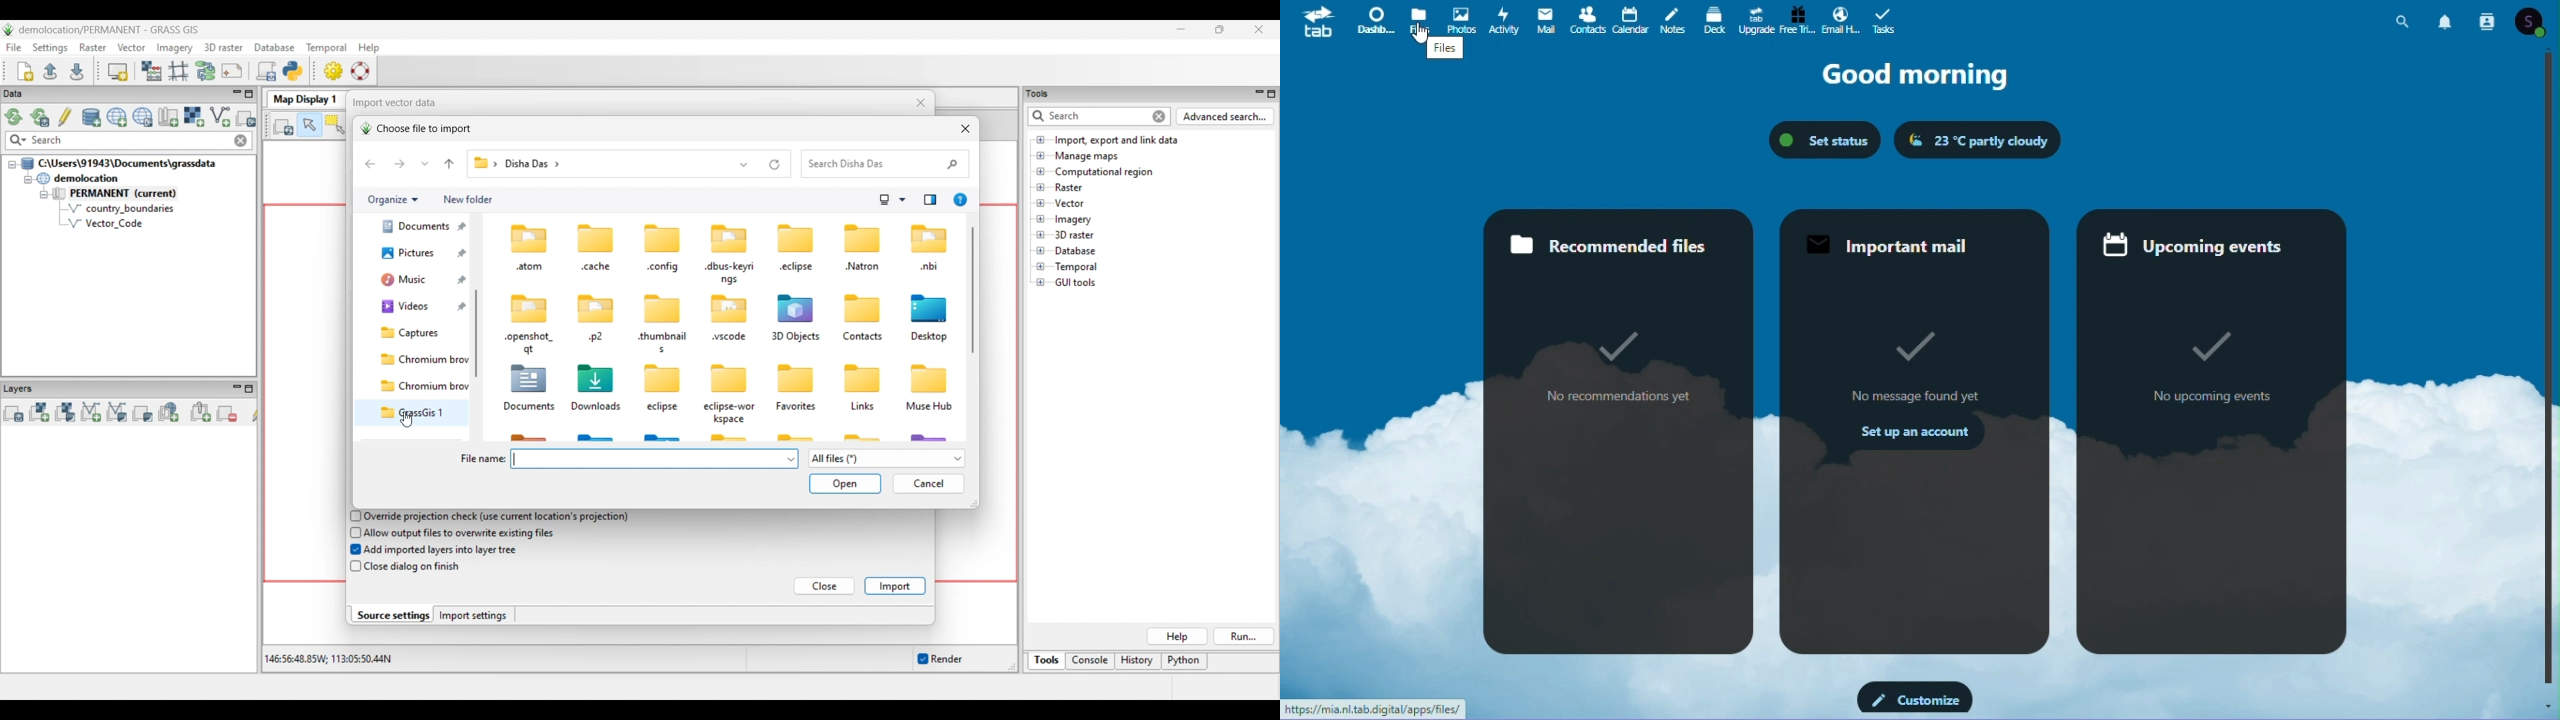 The image size is (2576, 728). What do you see at coordinates (2406, 19) in the screenshot?
I see `Search ` at bounding box center [2406, 19].